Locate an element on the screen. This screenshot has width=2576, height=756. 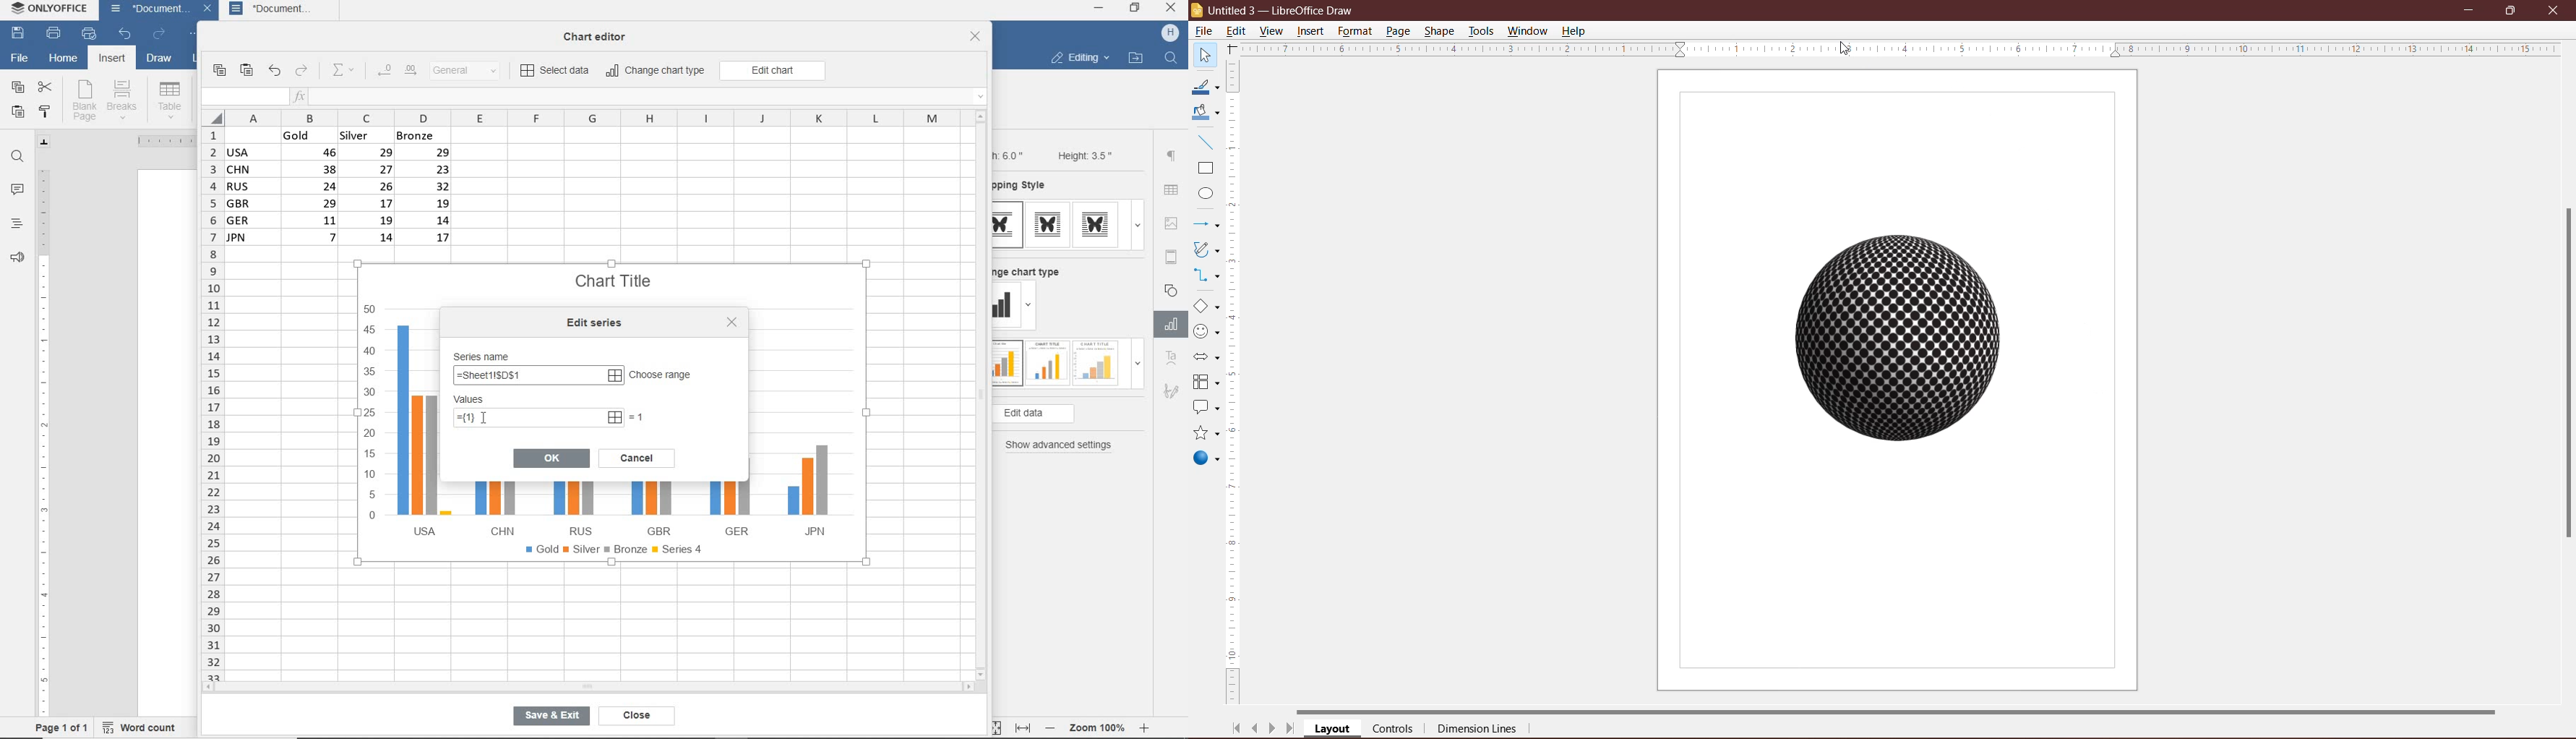
Horizontal Ruler is located at coordinates (1900, 48).